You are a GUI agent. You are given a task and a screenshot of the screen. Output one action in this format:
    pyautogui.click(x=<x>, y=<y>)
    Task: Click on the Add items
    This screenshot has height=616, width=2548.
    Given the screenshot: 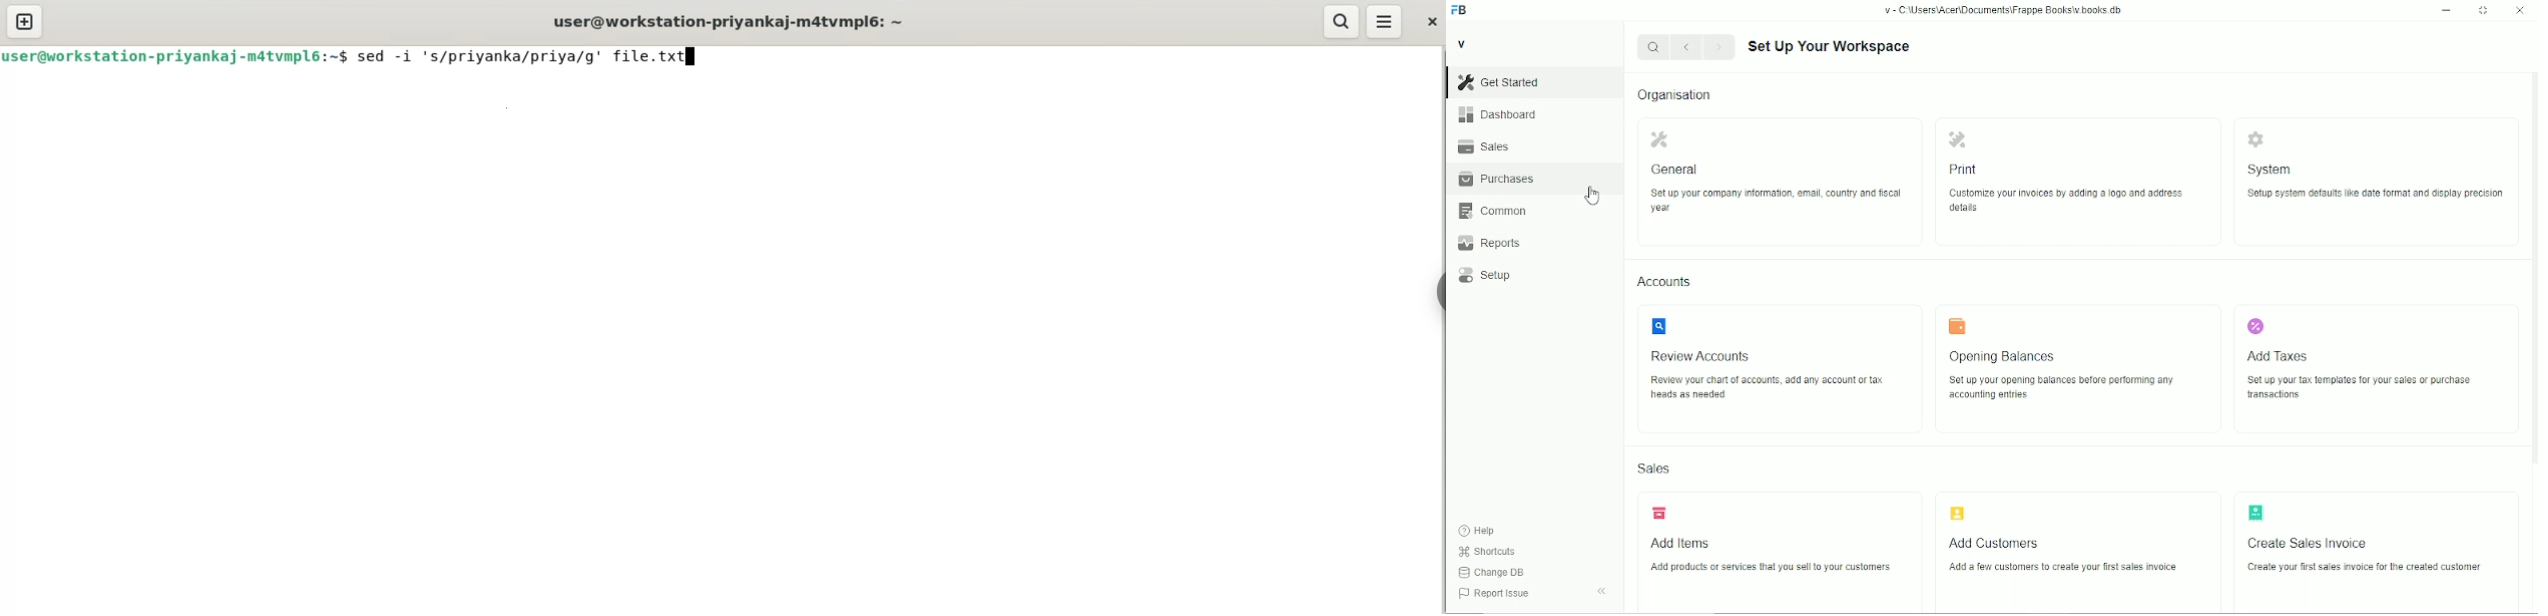 What is the action you would take?
    pyautogui.click(x=1679, y=539)
    